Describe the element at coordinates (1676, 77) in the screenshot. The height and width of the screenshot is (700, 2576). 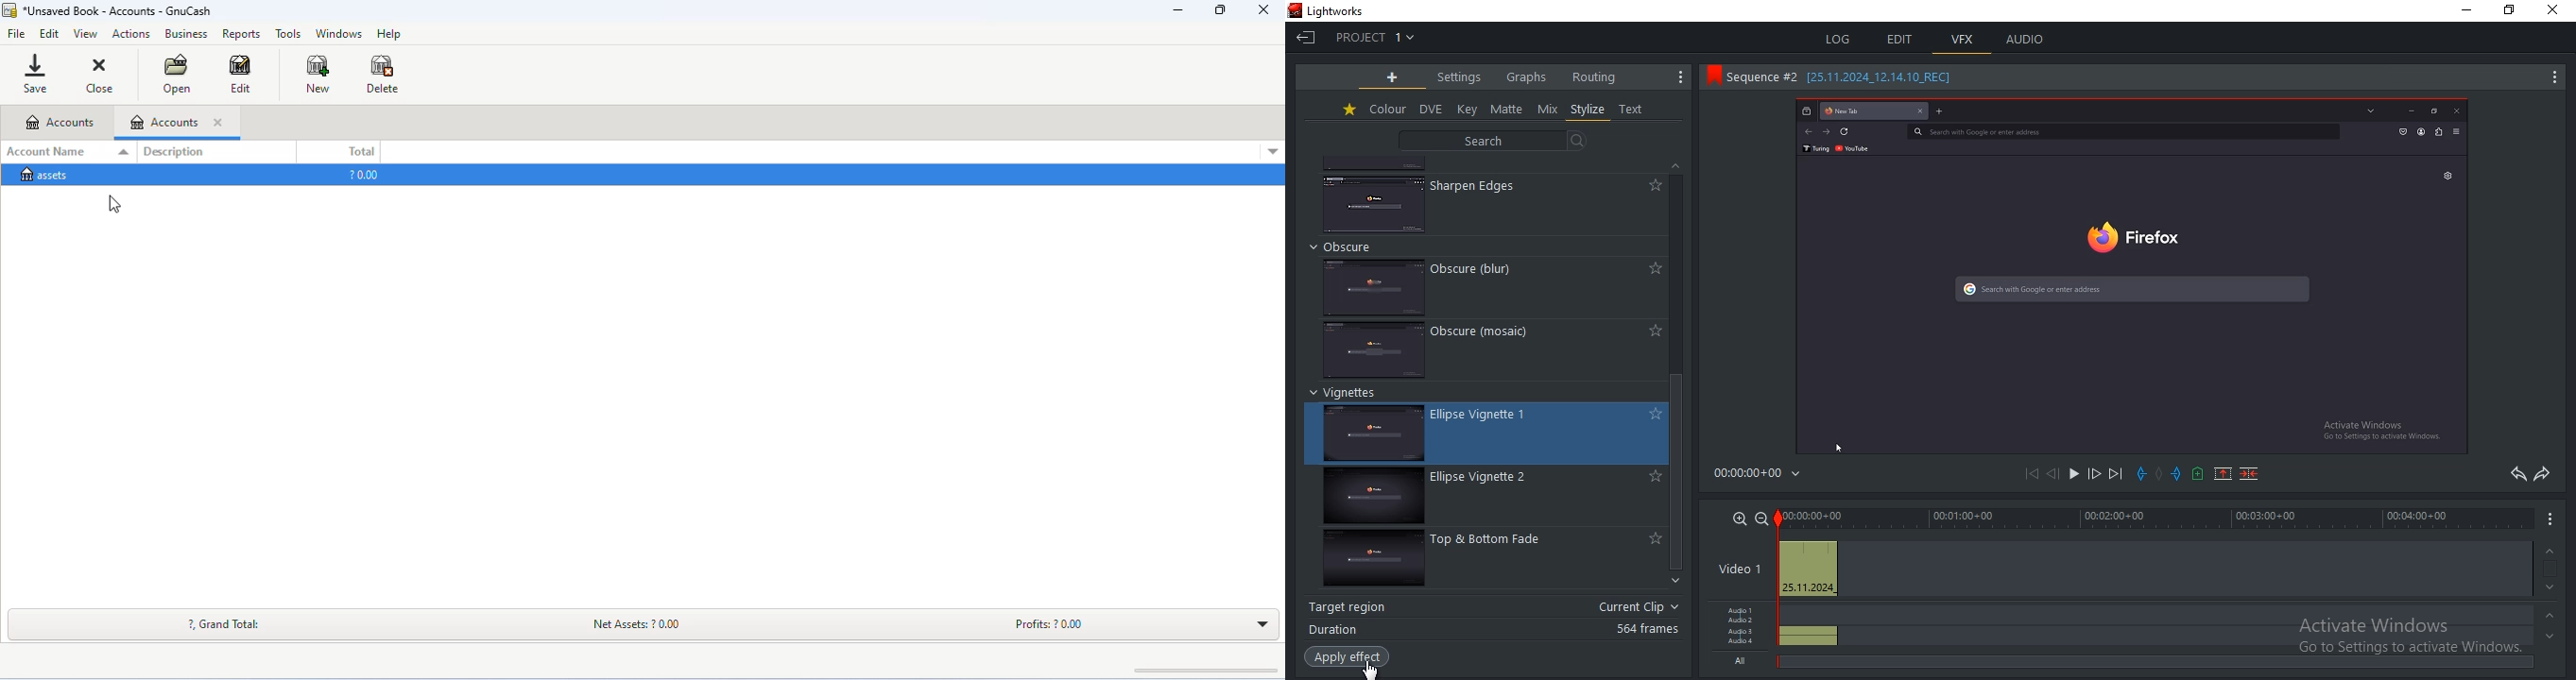
I see `Show settings menu` at that location.